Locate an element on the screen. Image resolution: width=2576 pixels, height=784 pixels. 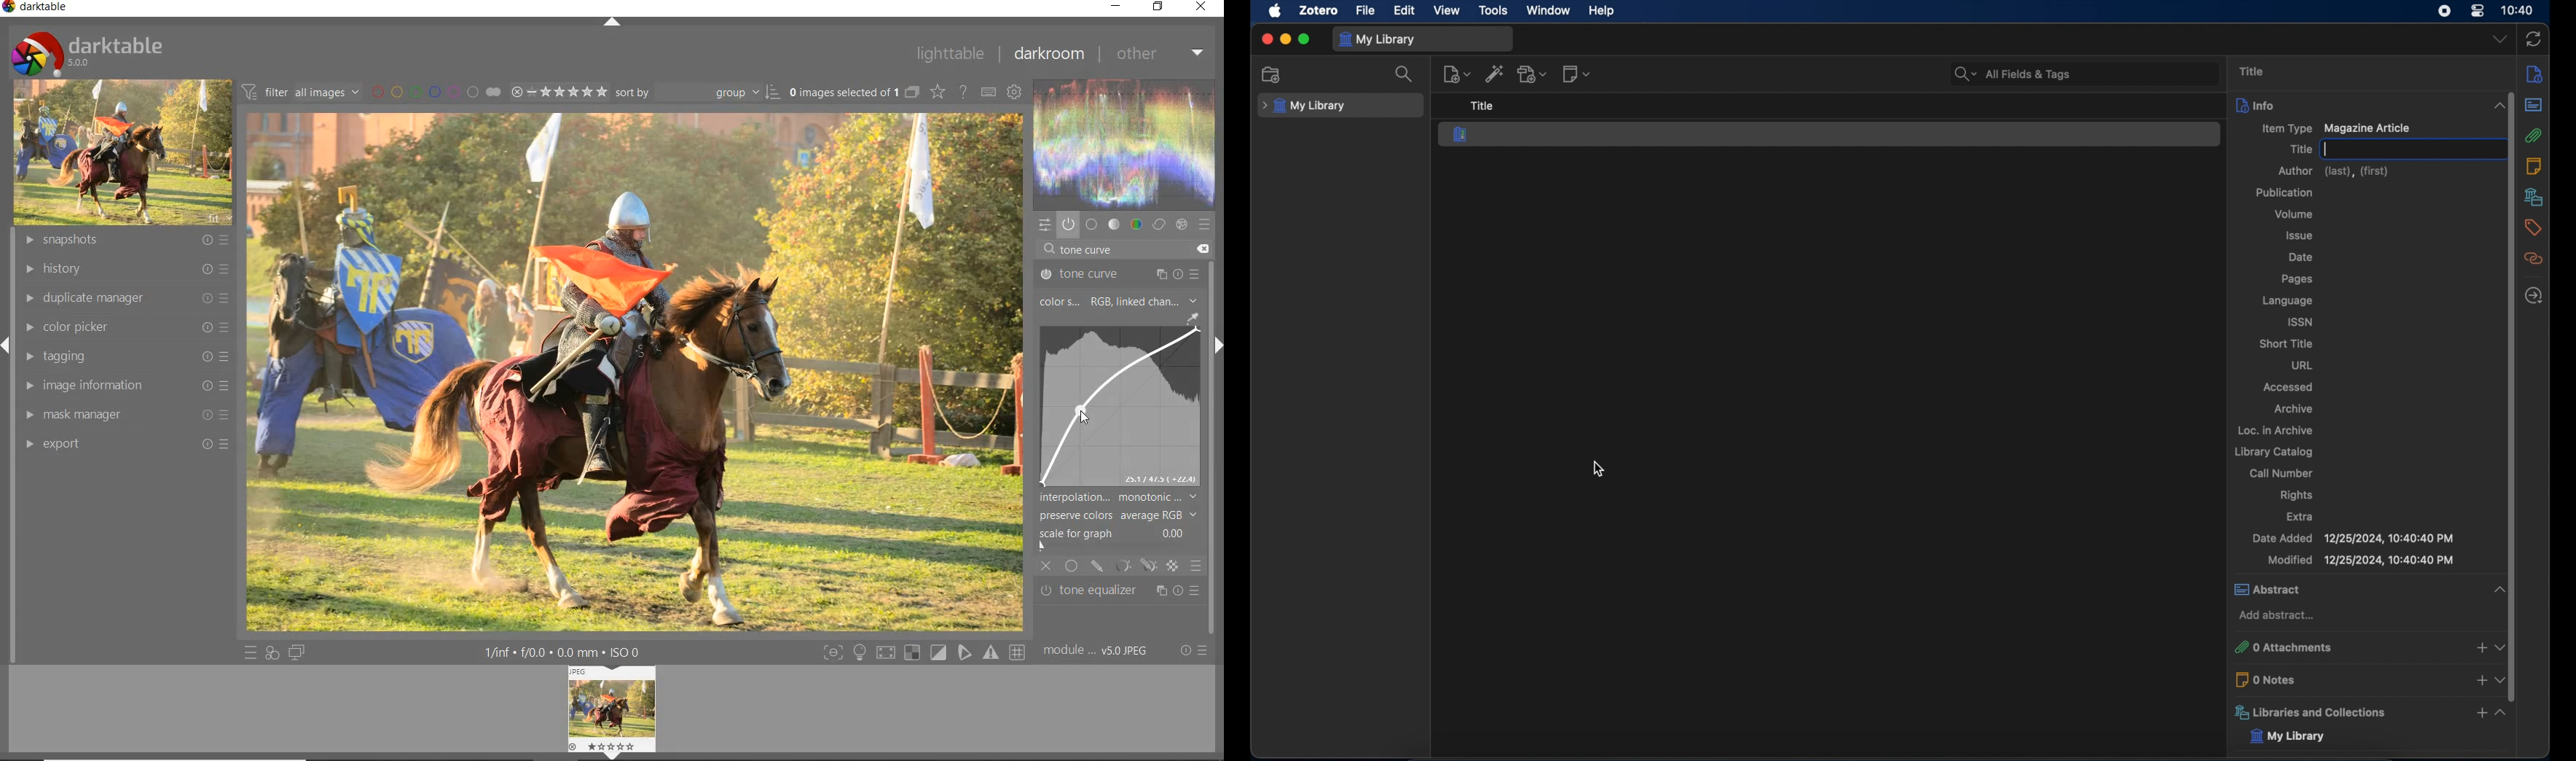
abstract is located at coordinates (2537, 106).